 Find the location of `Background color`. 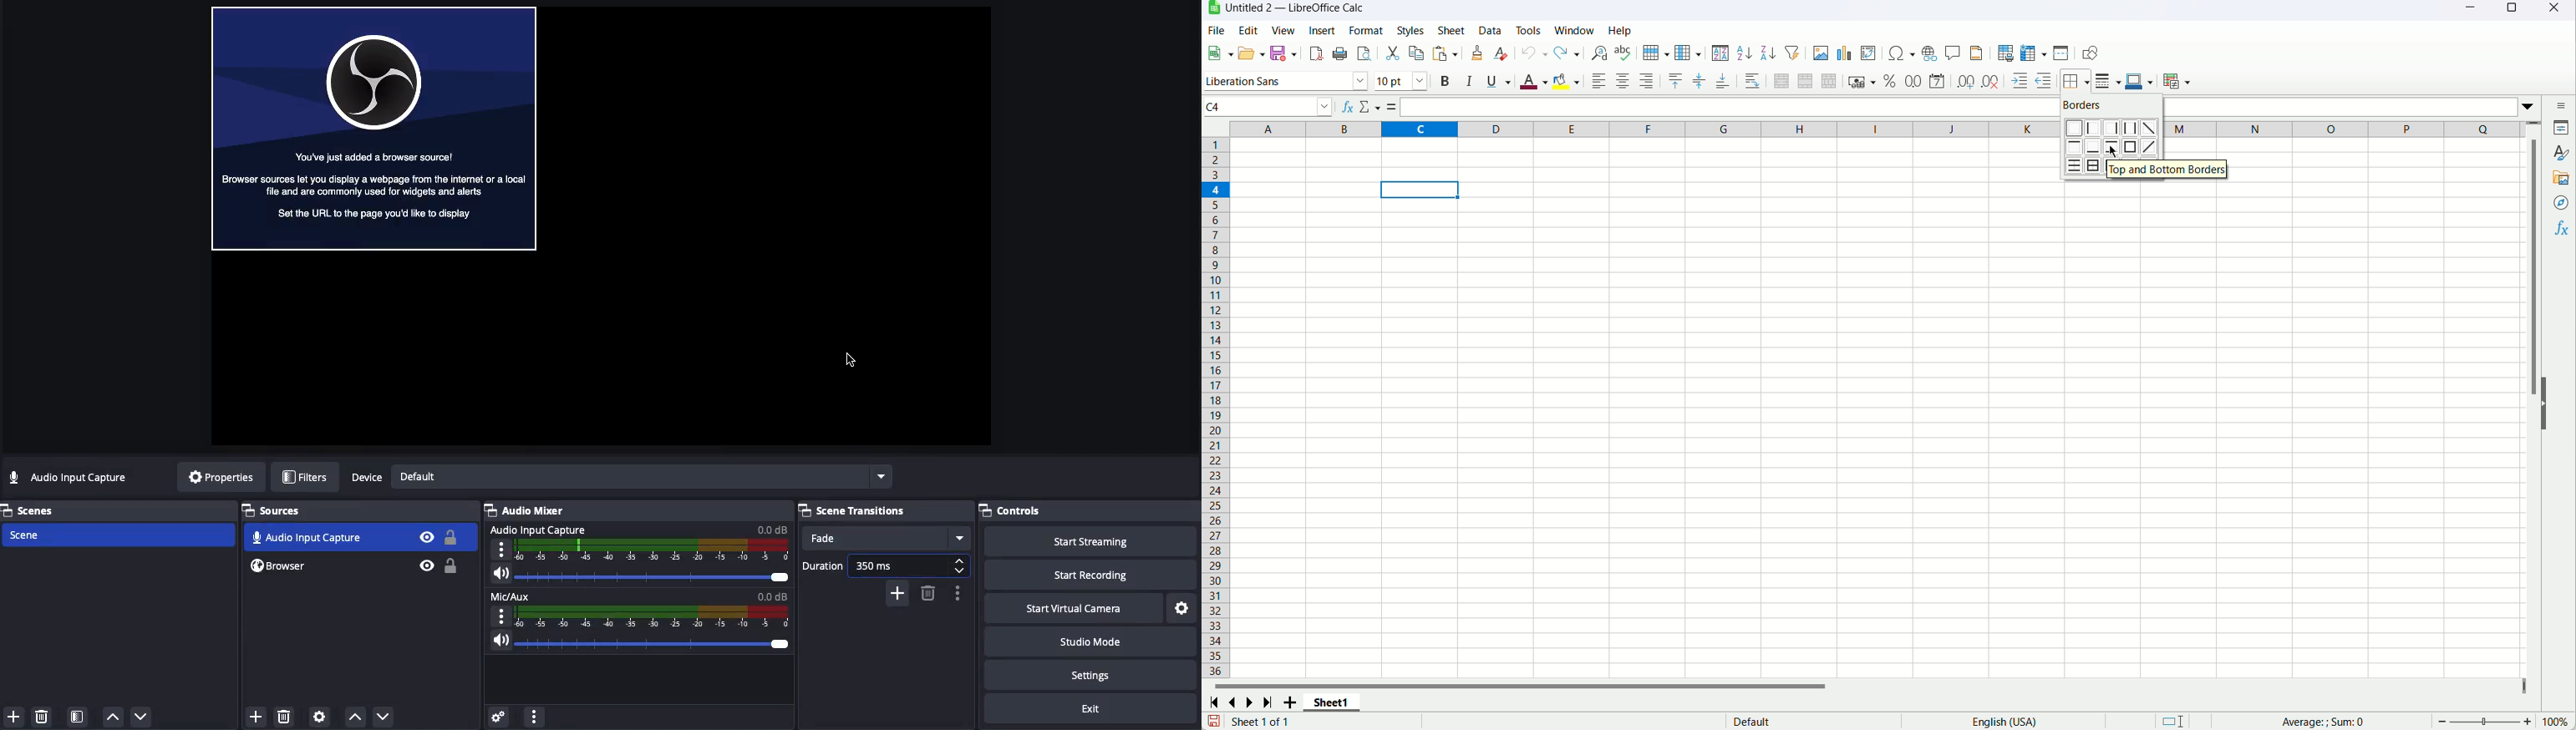

Background color is located at coordinates (1567, 83).